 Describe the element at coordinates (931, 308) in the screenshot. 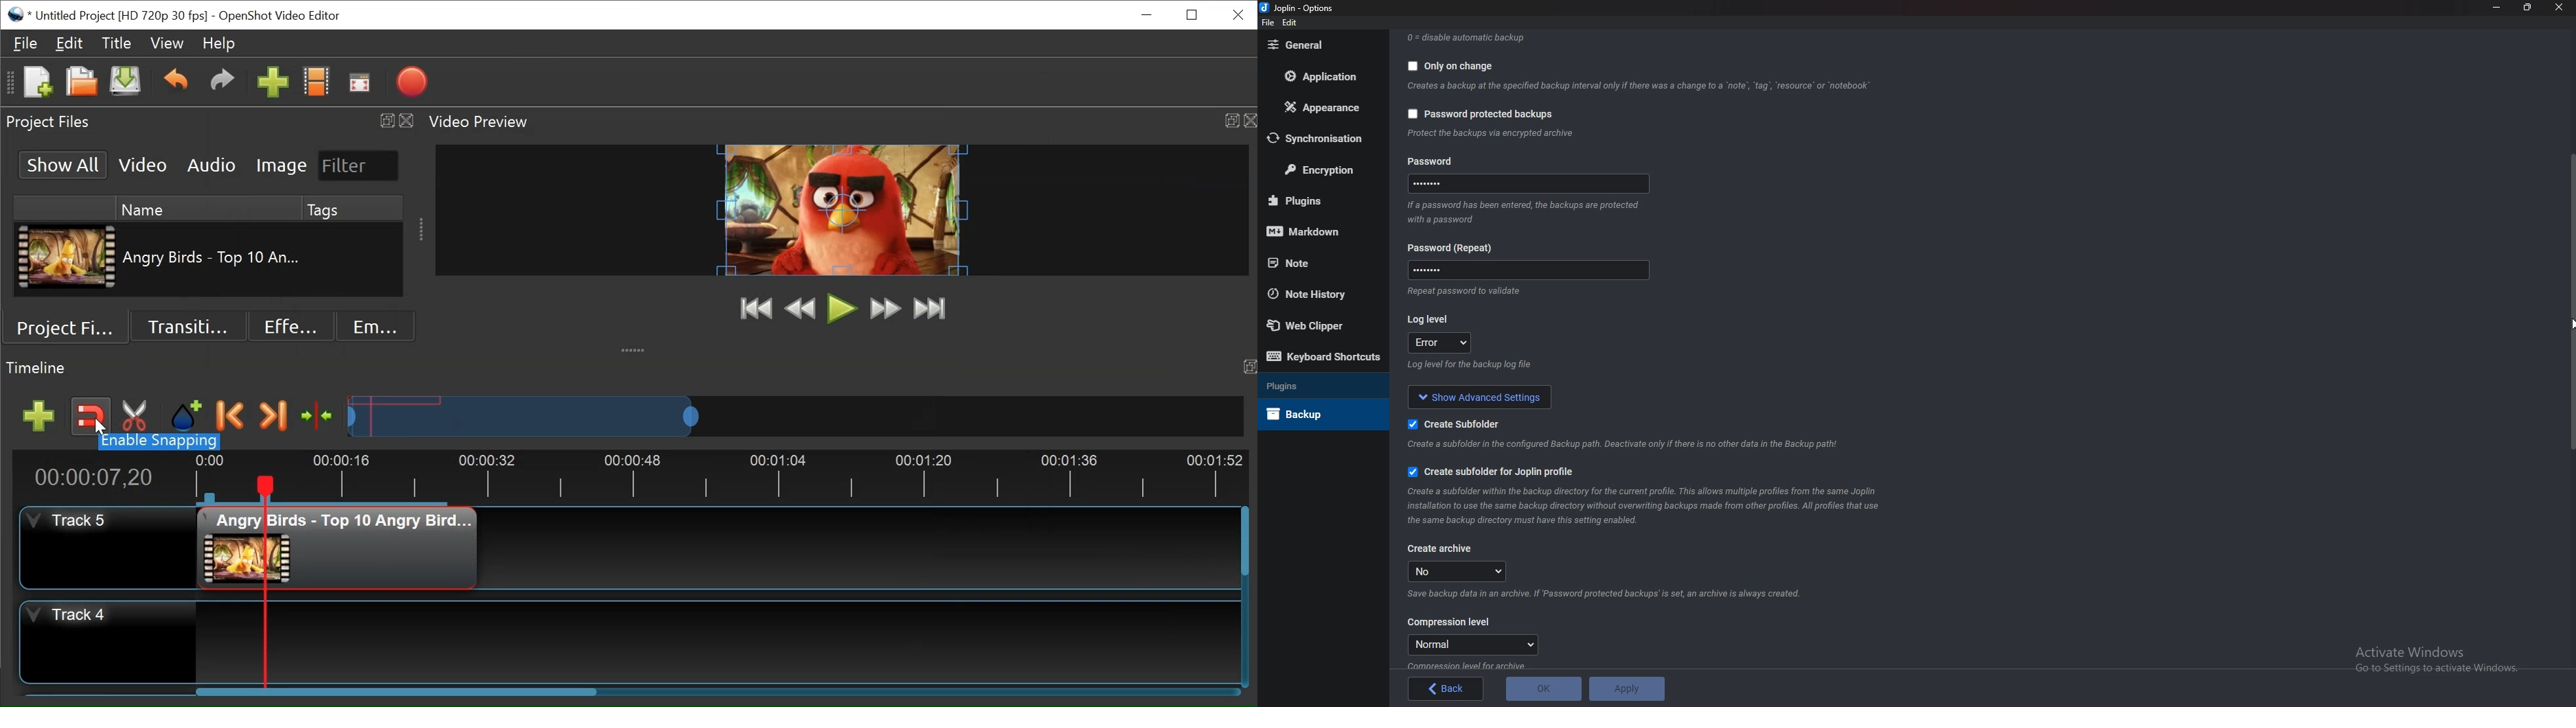

I see `Jump to End` at that location.